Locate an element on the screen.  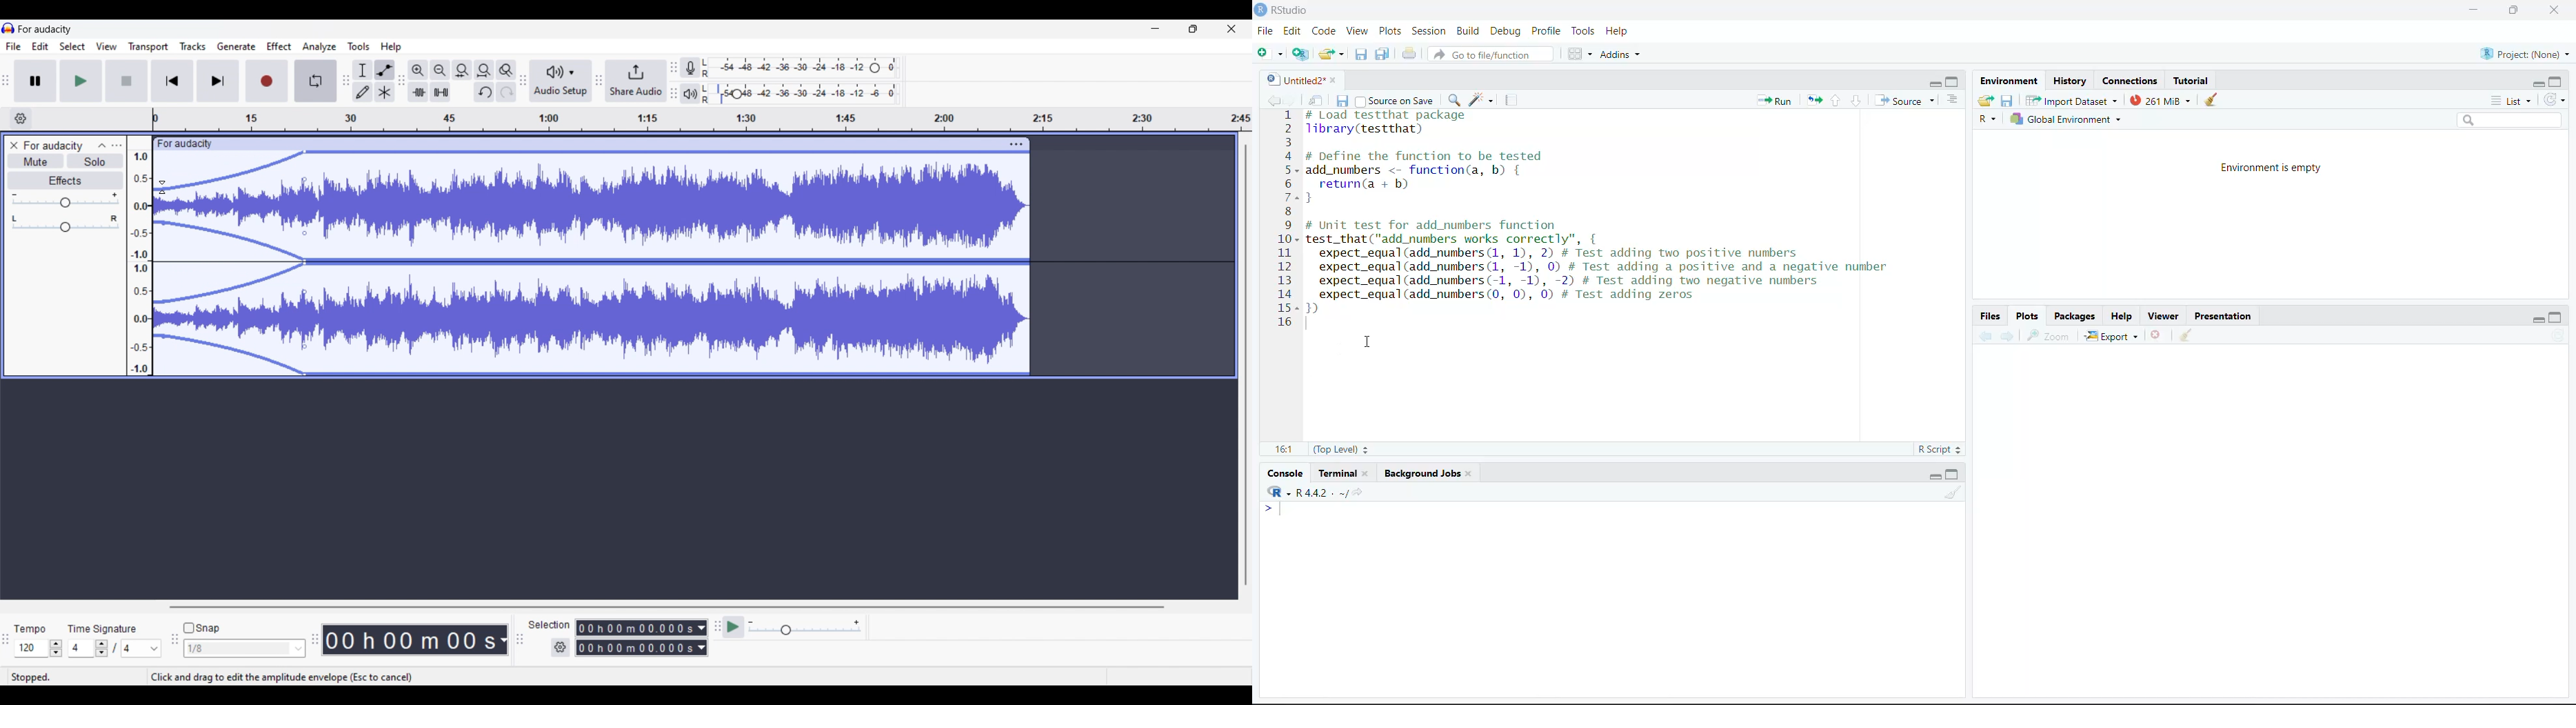
Export is located at coordinates (2110, 336).